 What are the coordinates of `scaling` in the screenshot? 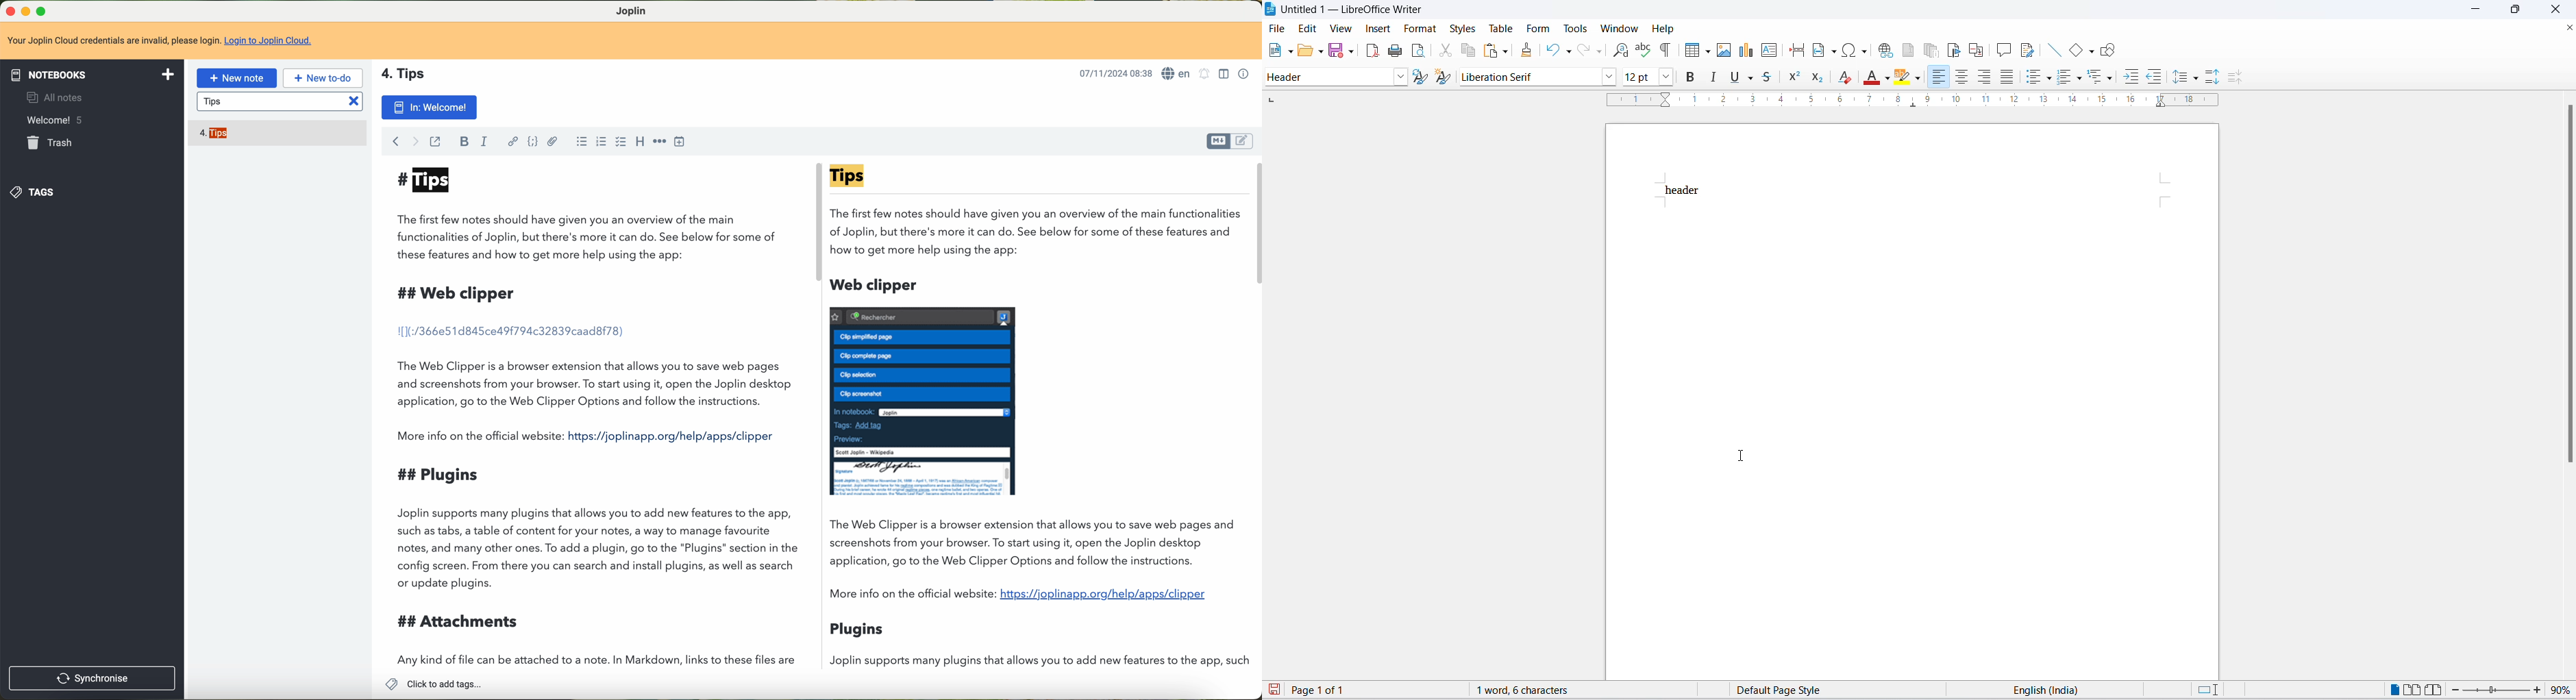 It's located at (1920, 106).